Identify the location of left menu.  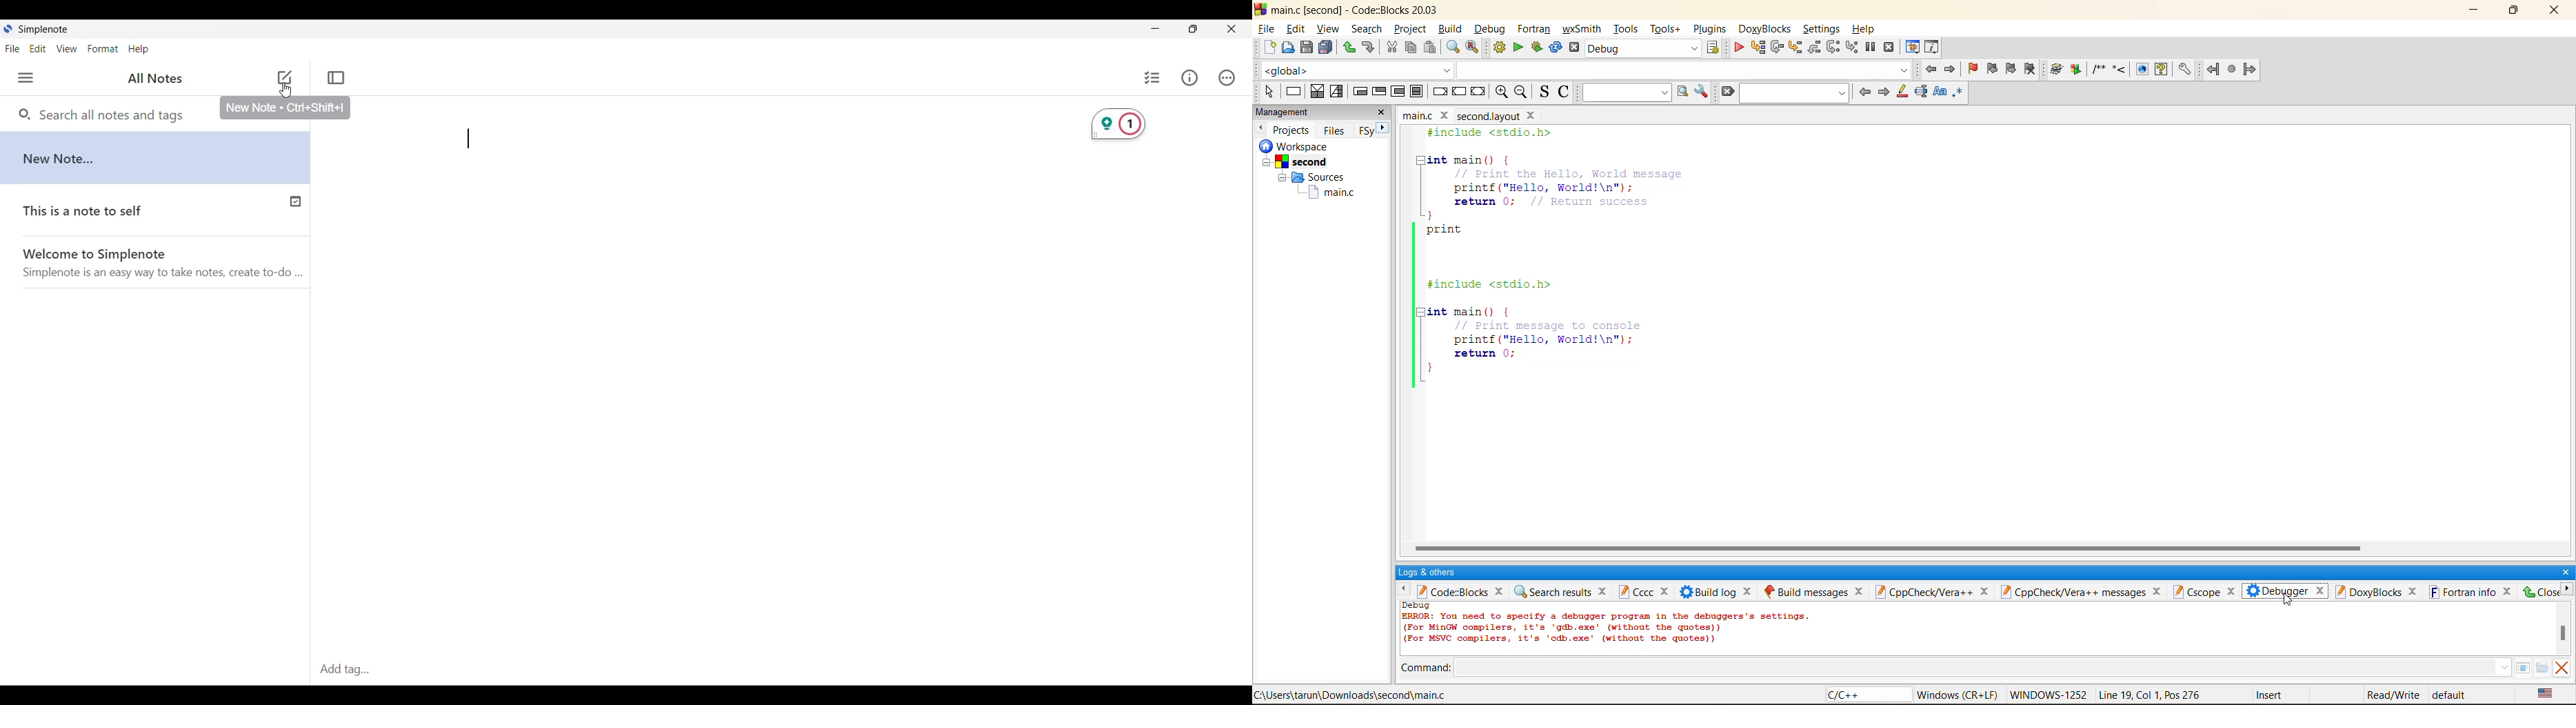
(1402, 592).